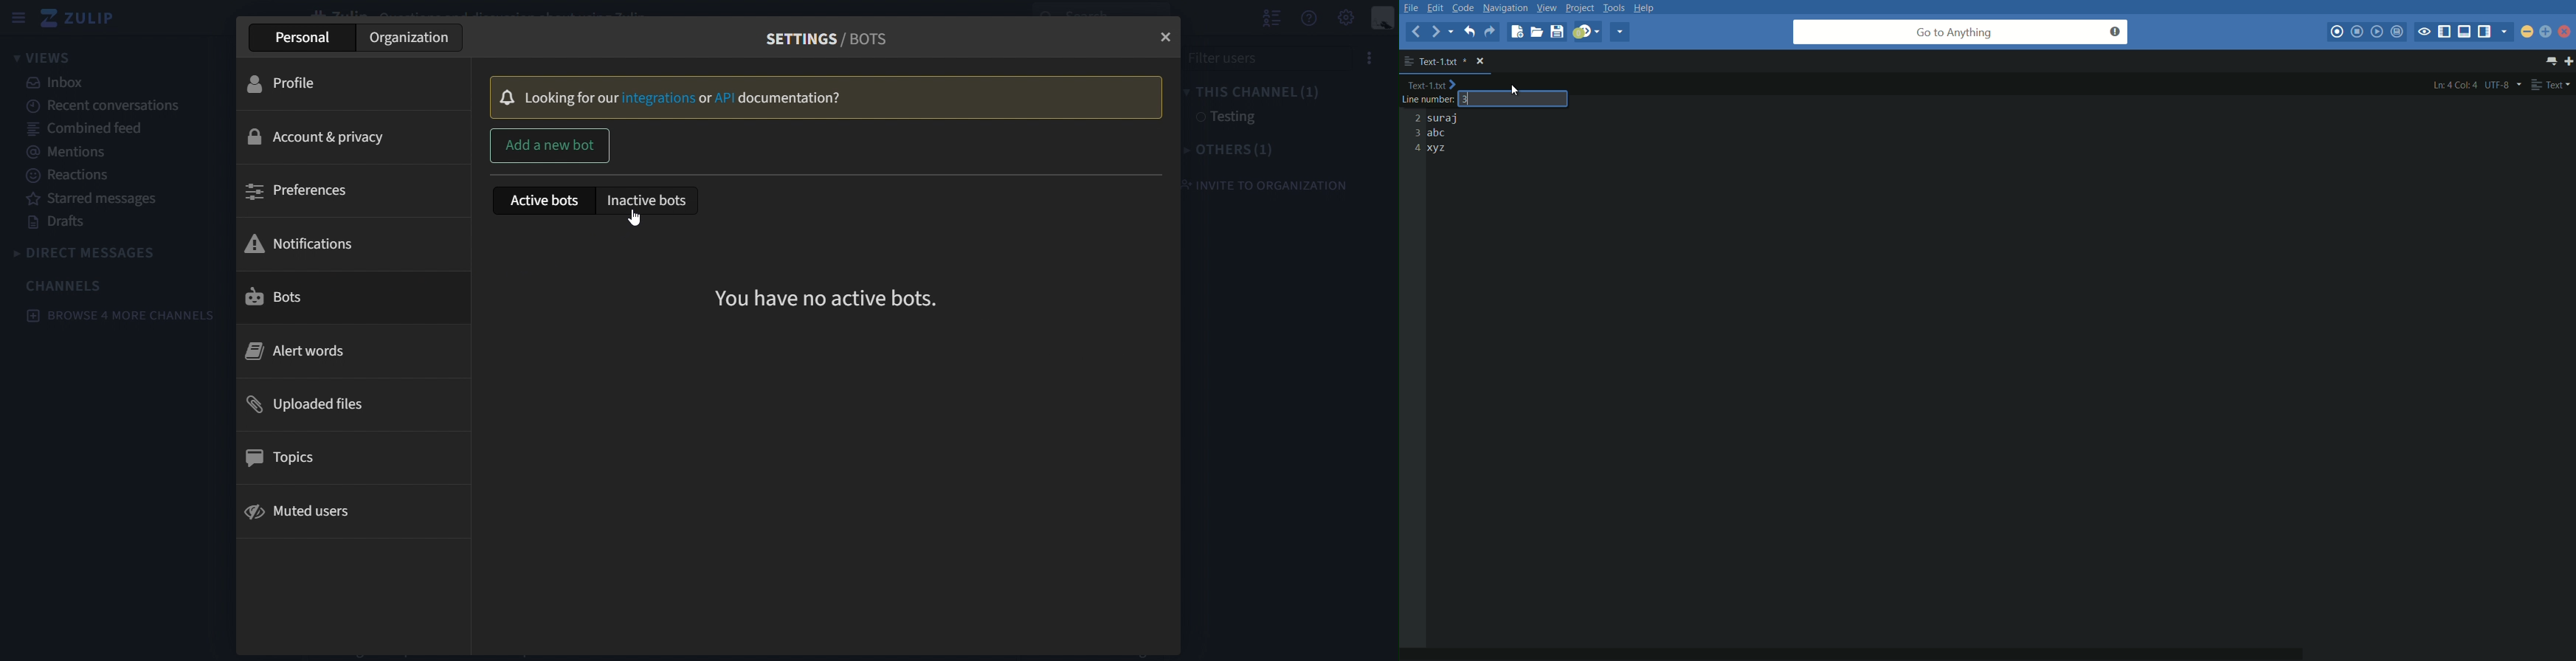 This screenshot has width=2576, height=672. I want to click on get help, so click(1311, 18).